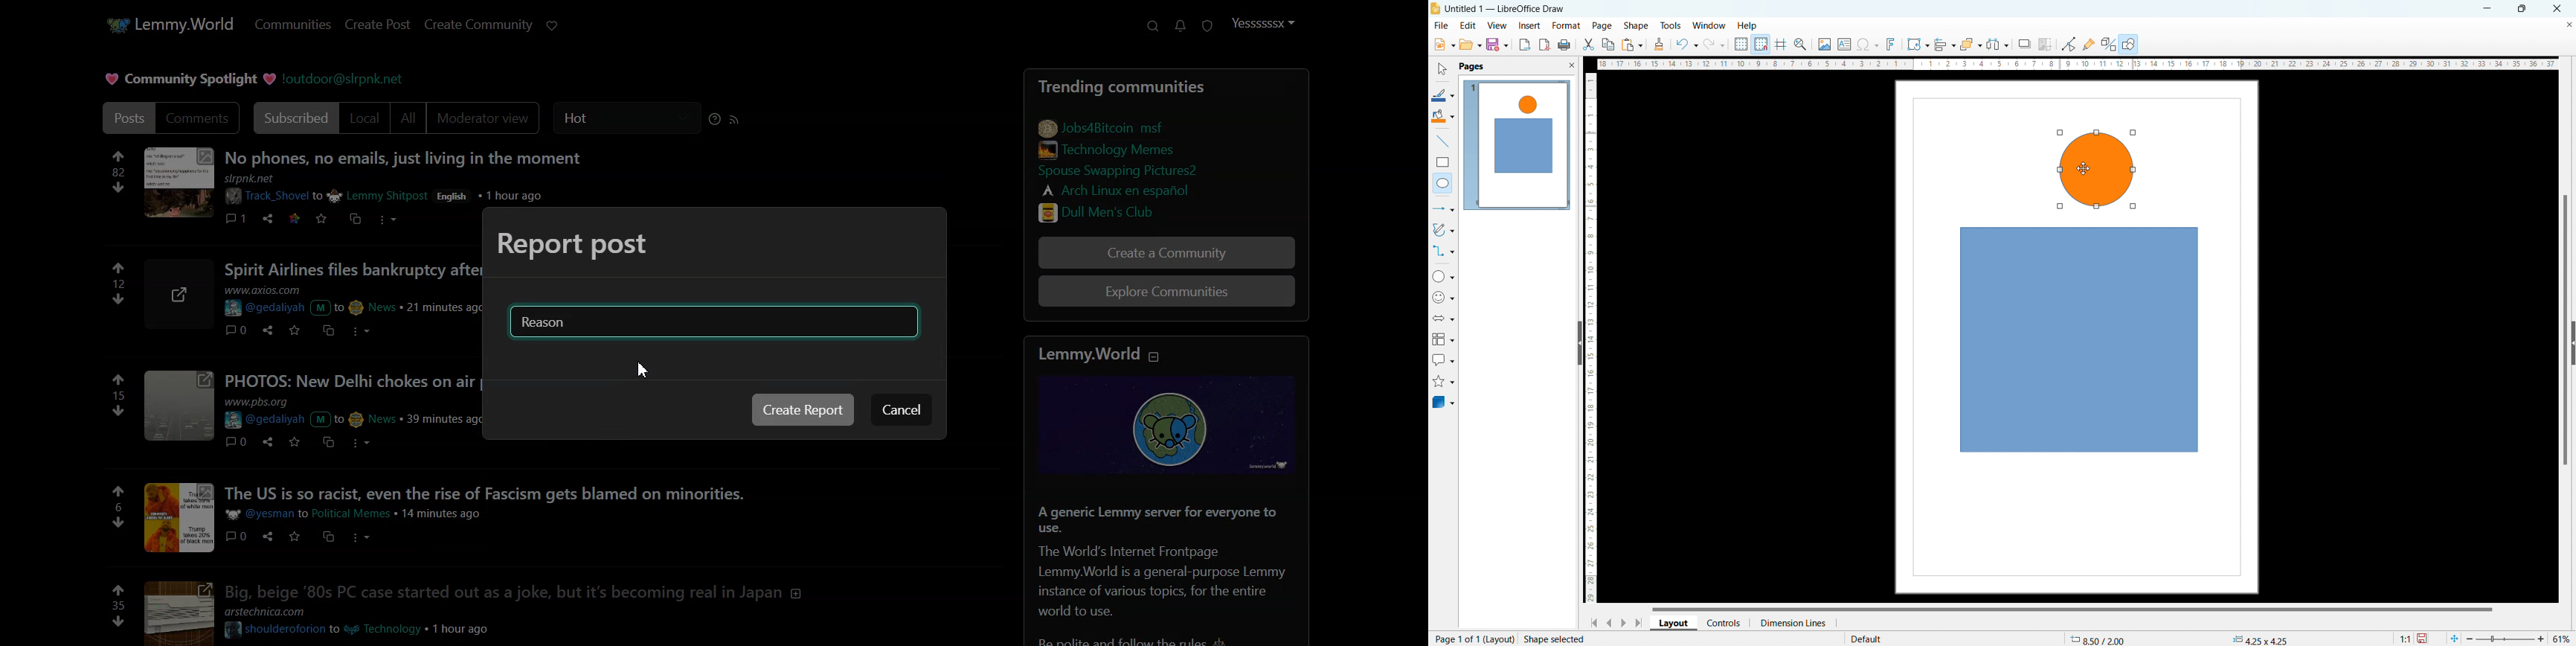 This screenshot has width=2576, height=672. Describe the element at coordinates (1633, 44) in the screenshot. I see `paste` at that location.